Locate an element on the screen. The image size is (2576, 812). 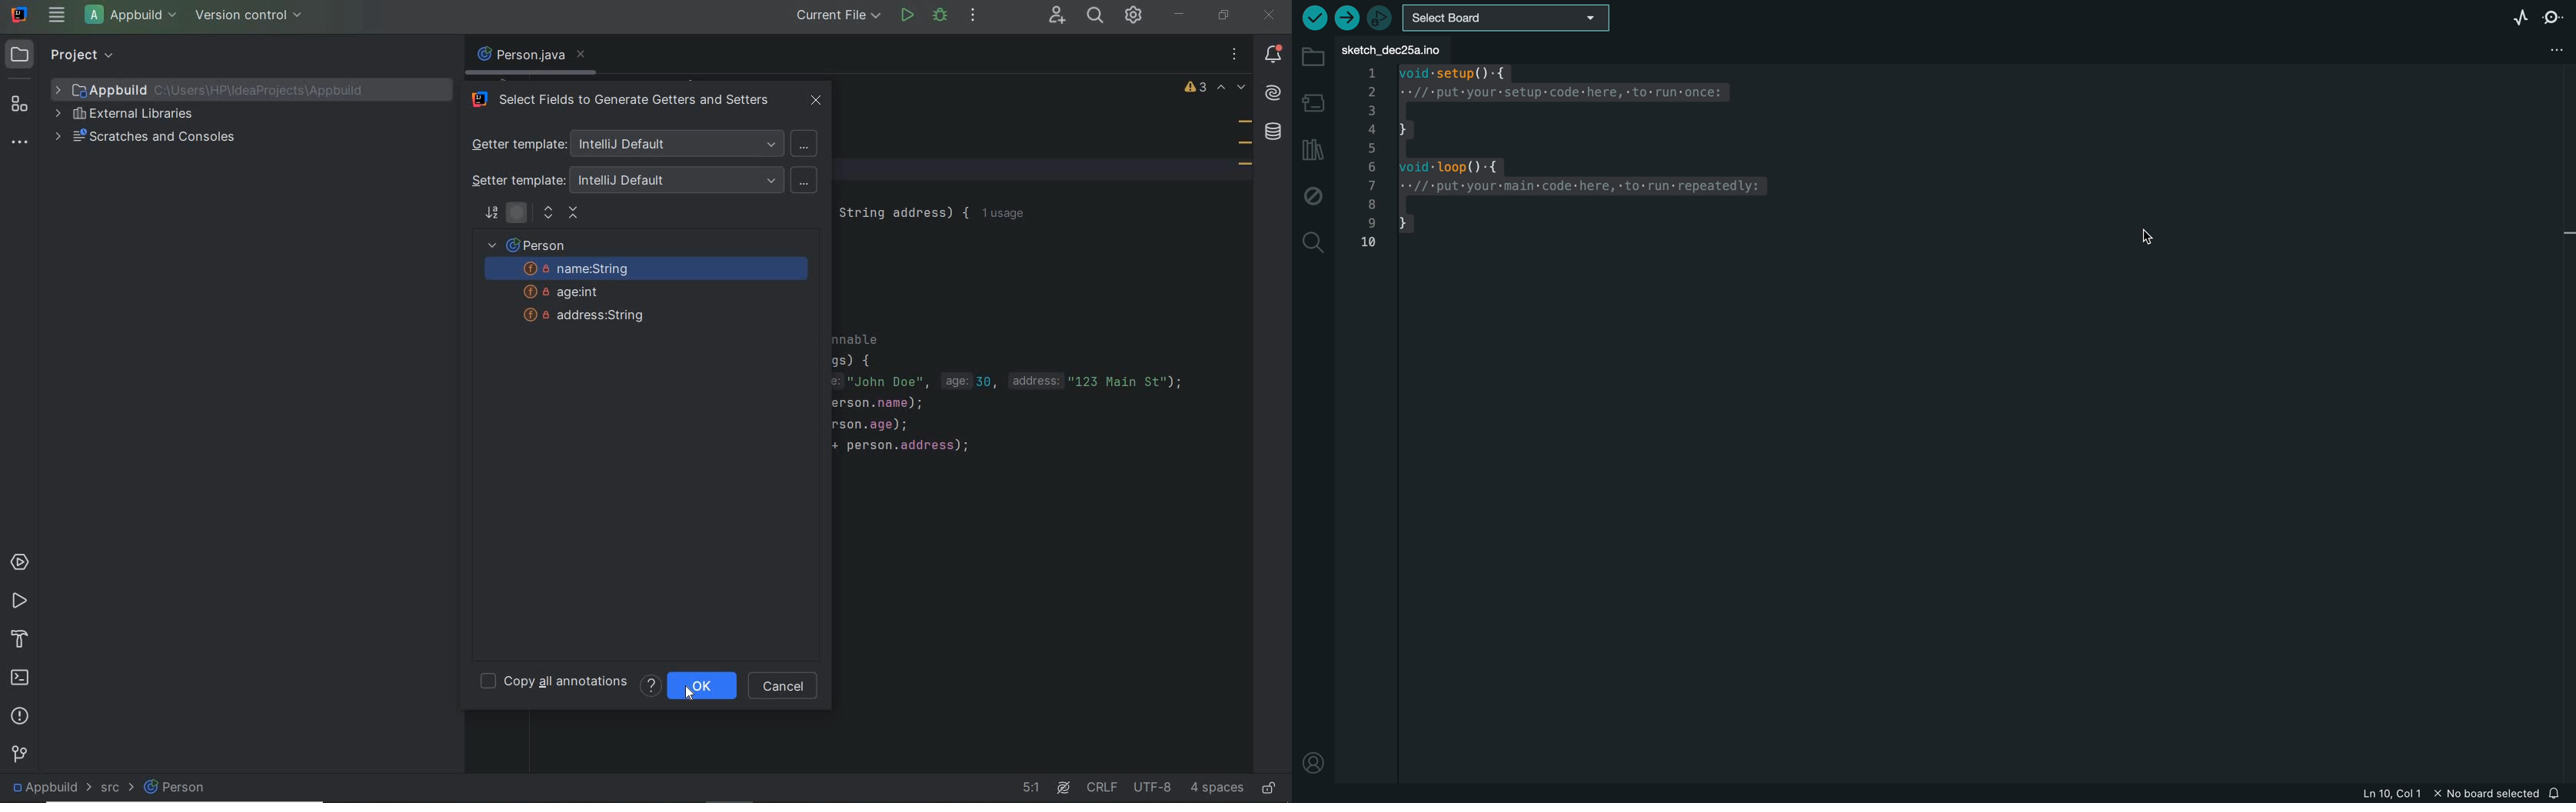
Getter template is located at coordinates (641, 143).